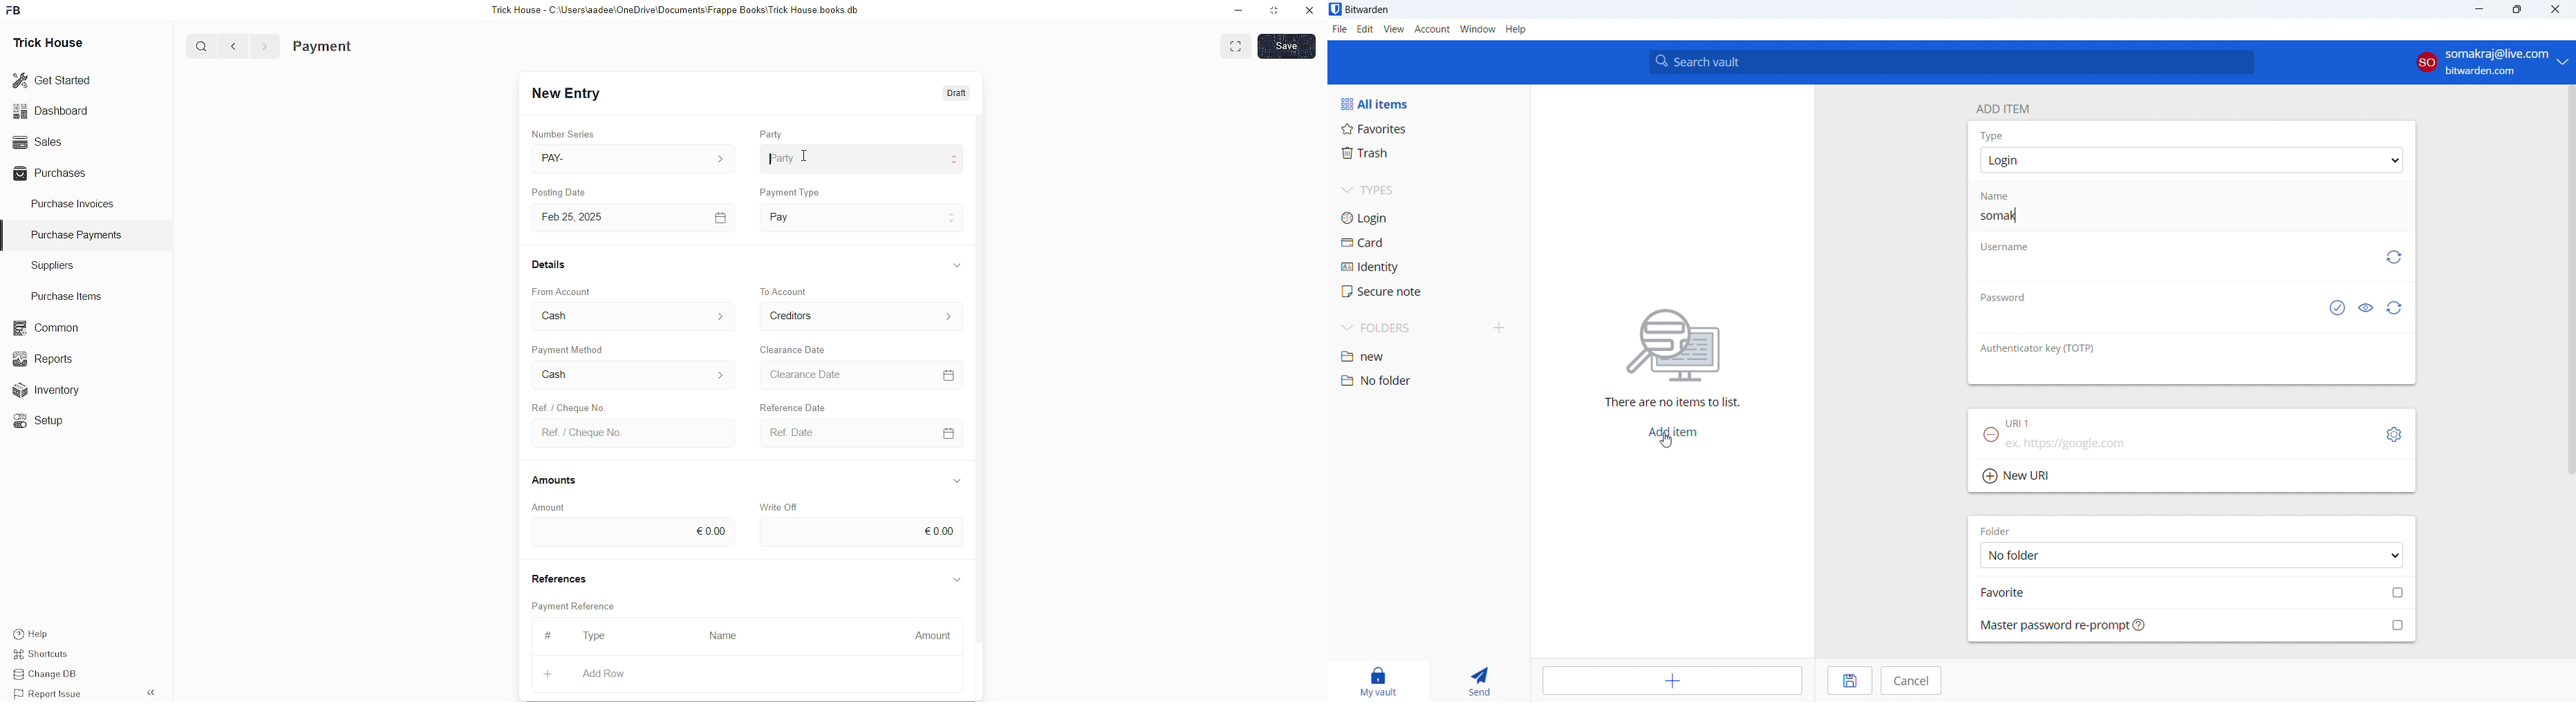 This screenshot has width=2576, height=728. I want to click on , so click(958, 480).